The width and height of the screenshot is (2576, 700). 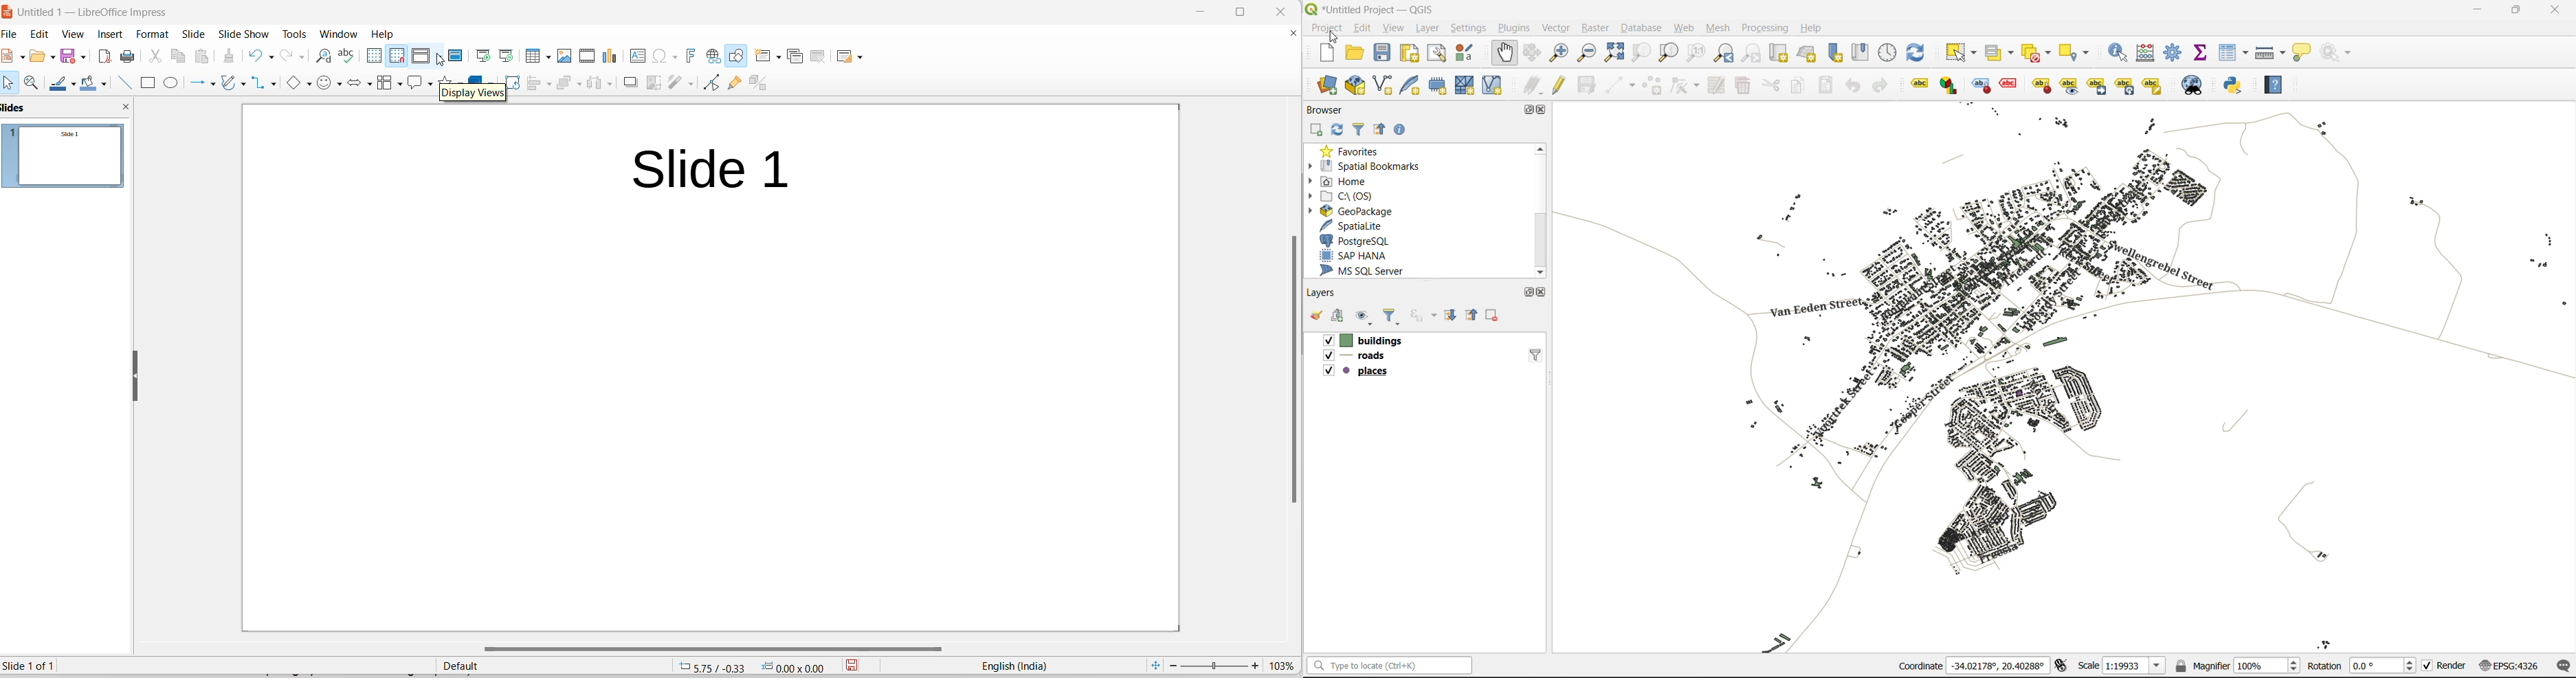 What do you see at coordinates (254, 55) in the screenshot?
I see `undo` at bounding box center [254, 55].